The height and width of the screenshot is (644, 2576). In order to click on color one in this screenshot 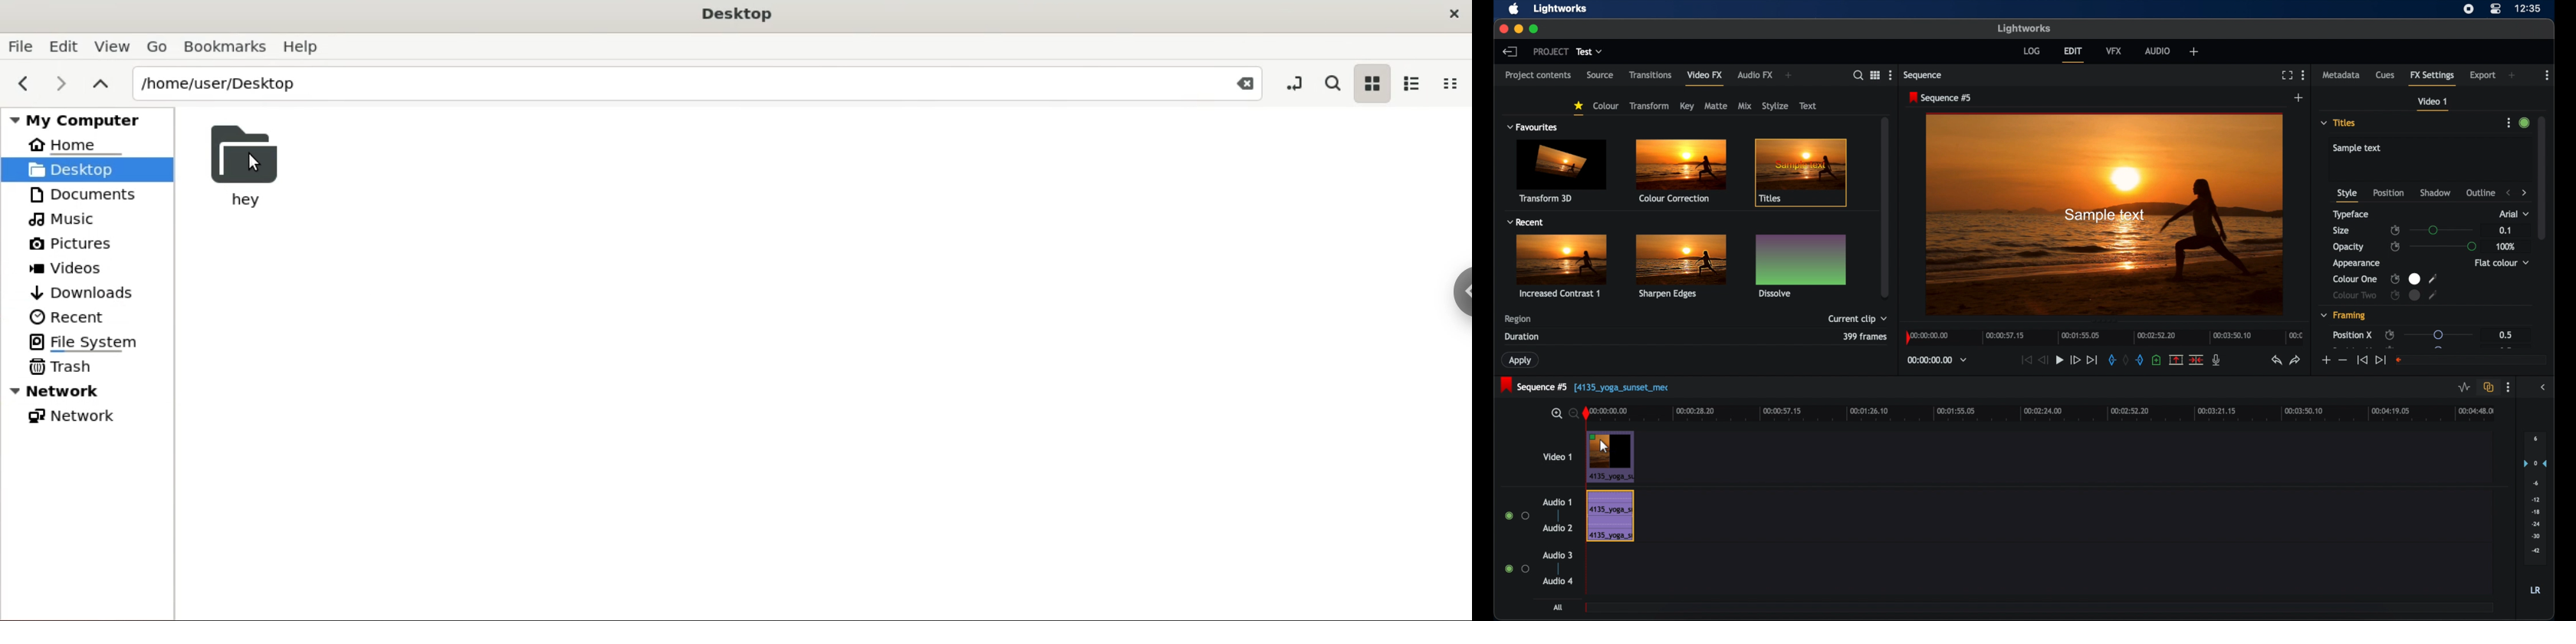, I will do `click(2355, 279)`.